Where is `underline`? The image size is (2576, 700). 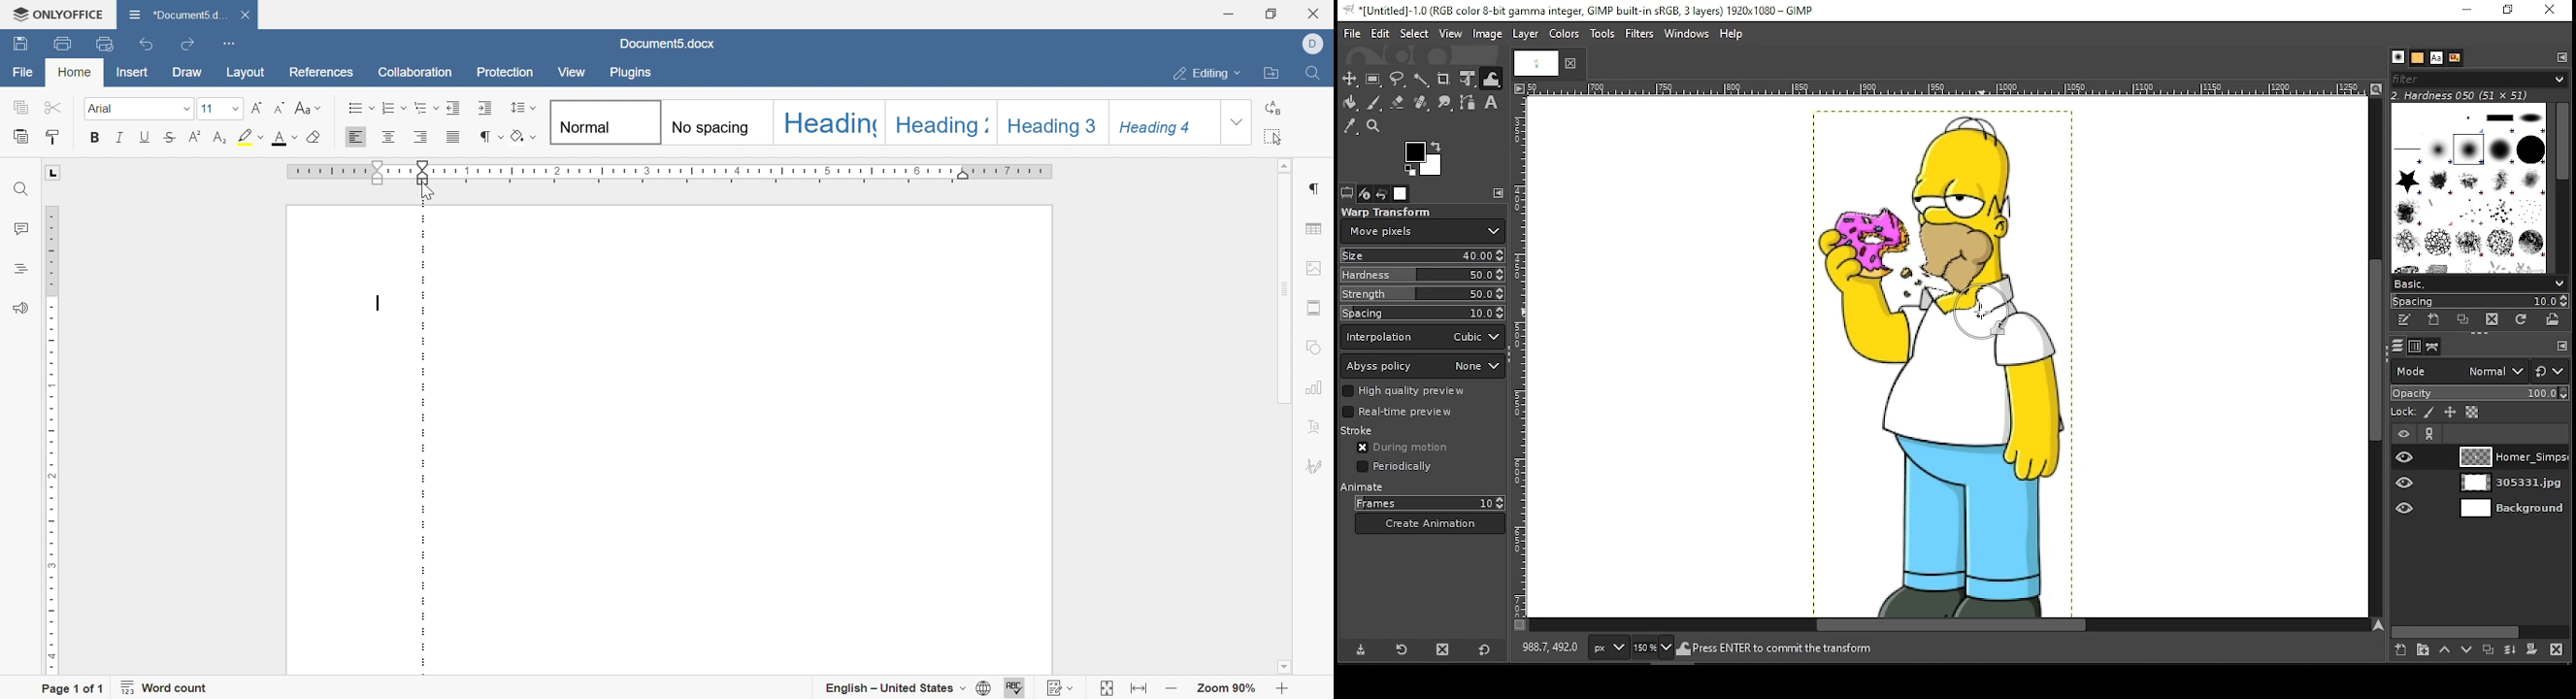 underline is located at coordinates (145, 135).